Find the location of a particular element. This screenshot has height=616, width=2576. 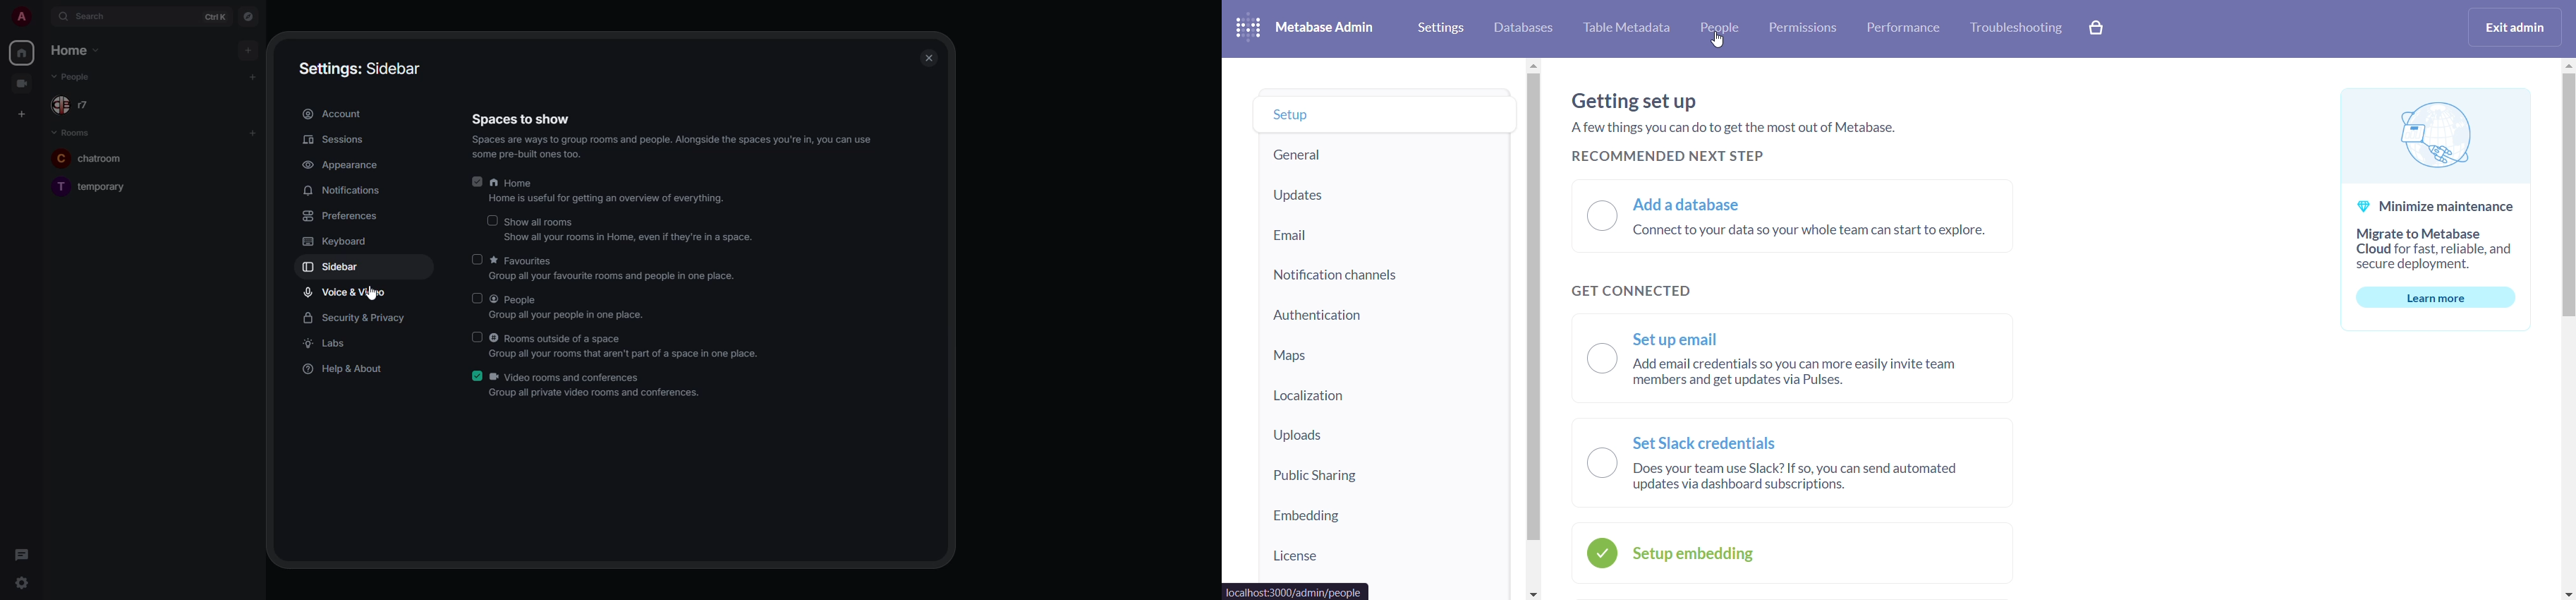

security & privacy is located at coordinates (357, 318).